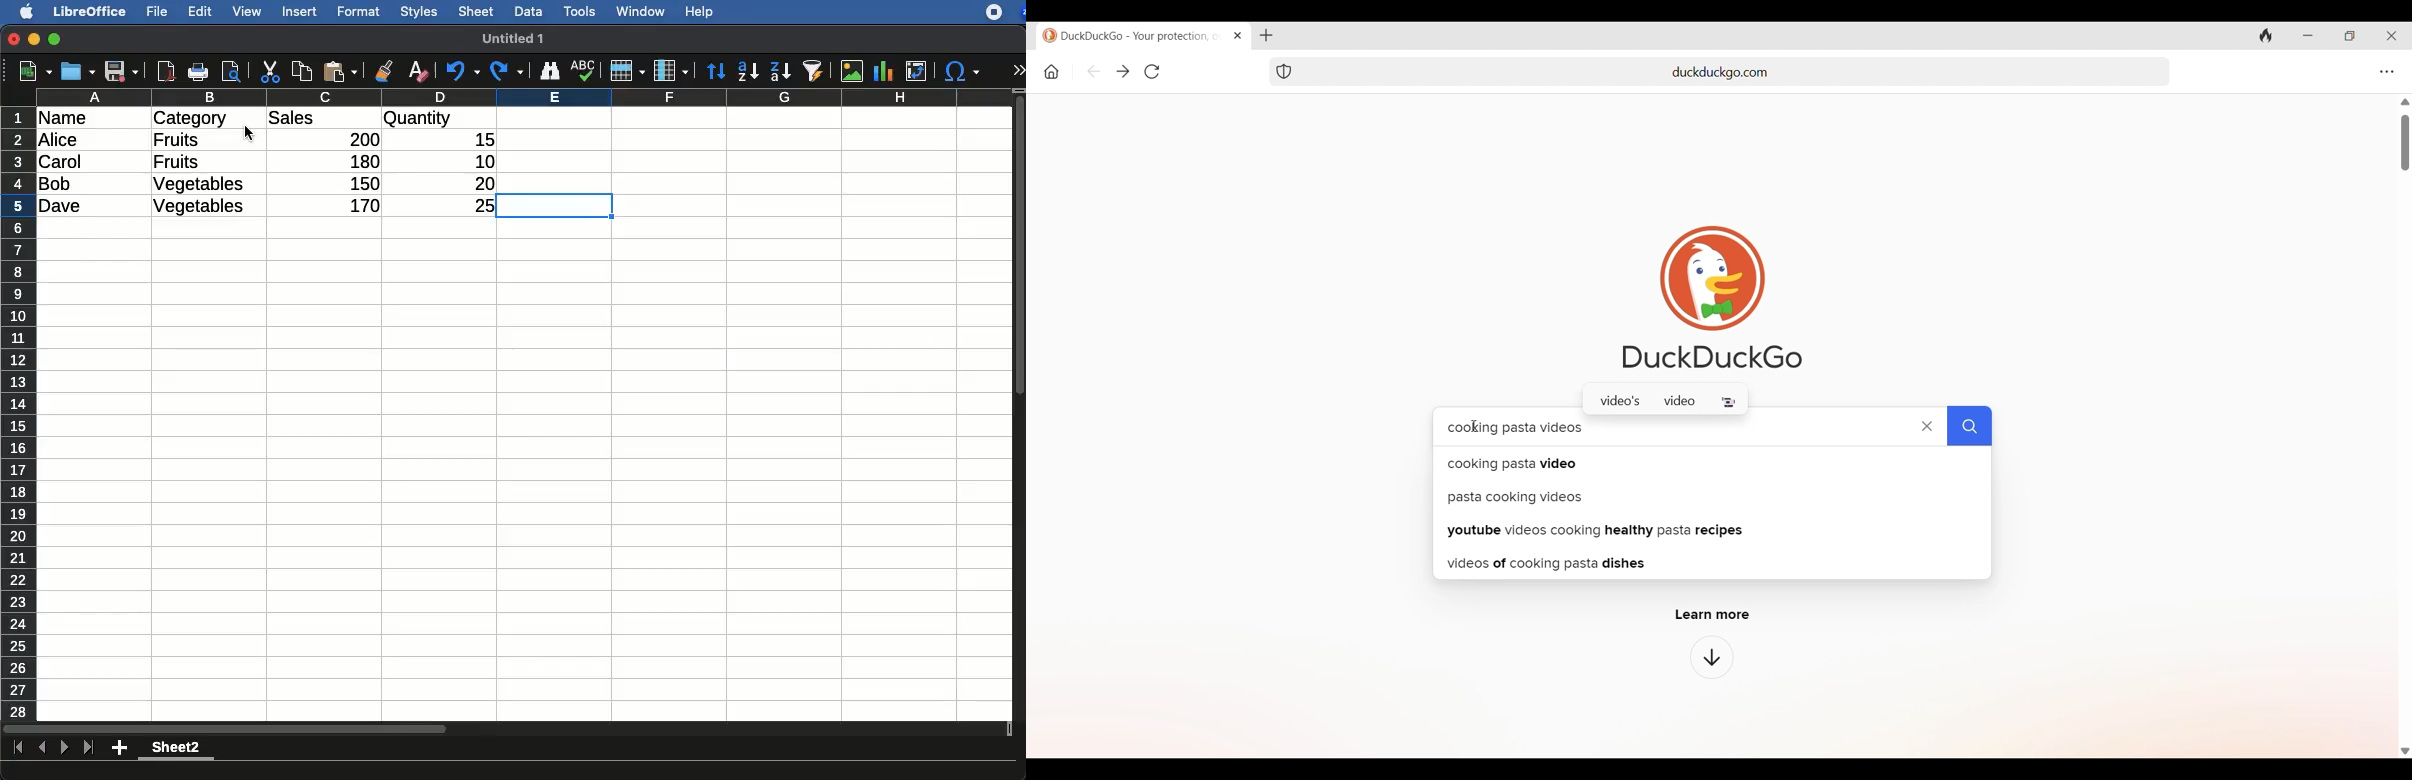 This screenshot has height=784, width=2436. I want to click on Videos of cooking pasta dishes, so click(1713, 563).